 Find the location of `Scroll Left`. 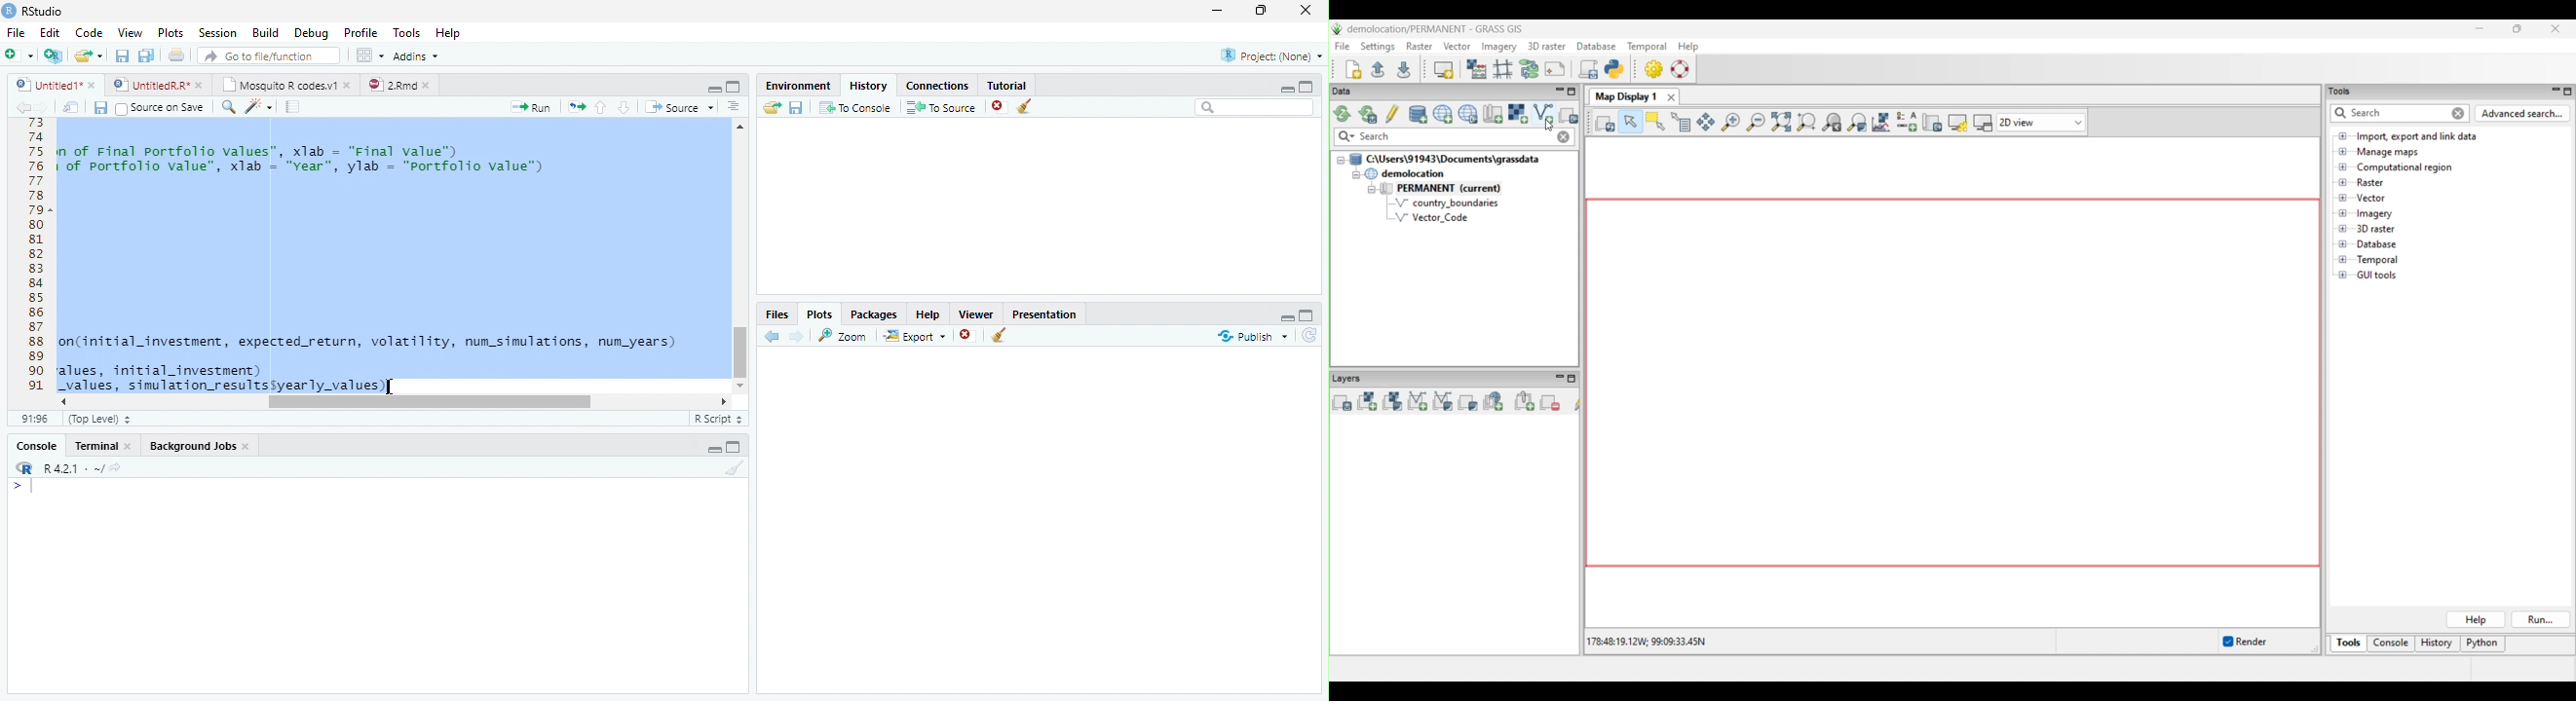

Scroll Left is located at coordinates (62, 401).